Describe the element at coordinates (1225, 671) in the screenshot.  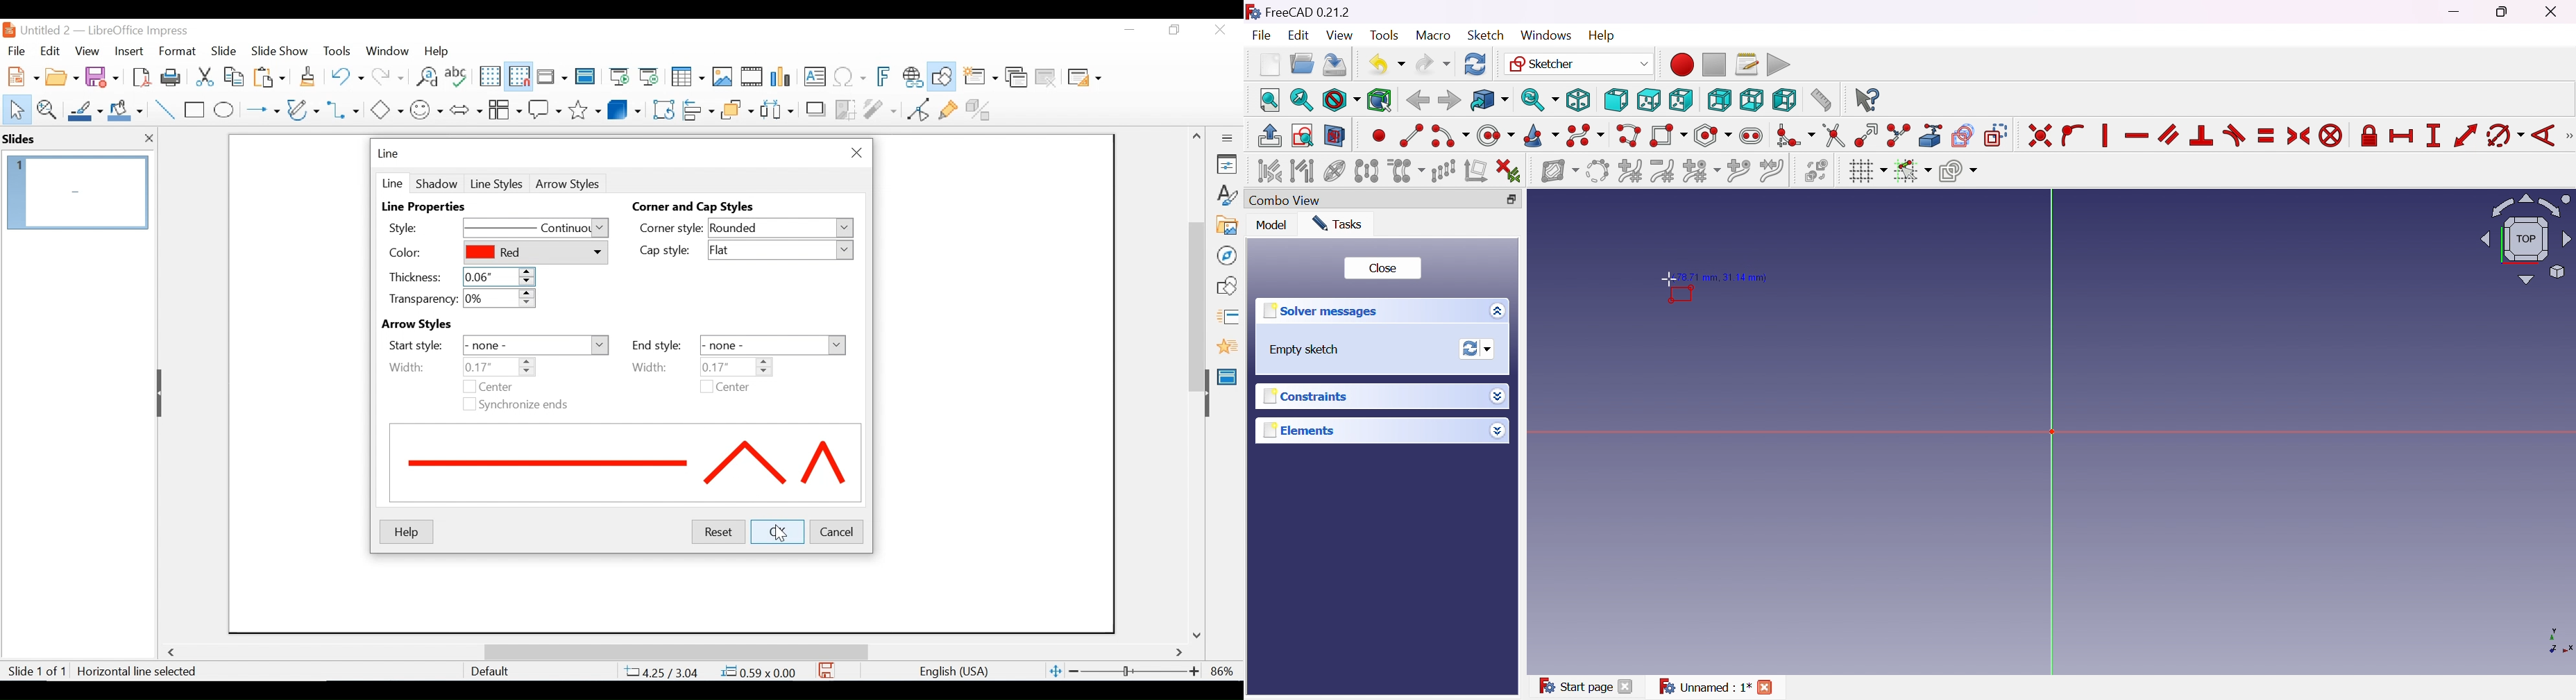
I see `86%` at that location.